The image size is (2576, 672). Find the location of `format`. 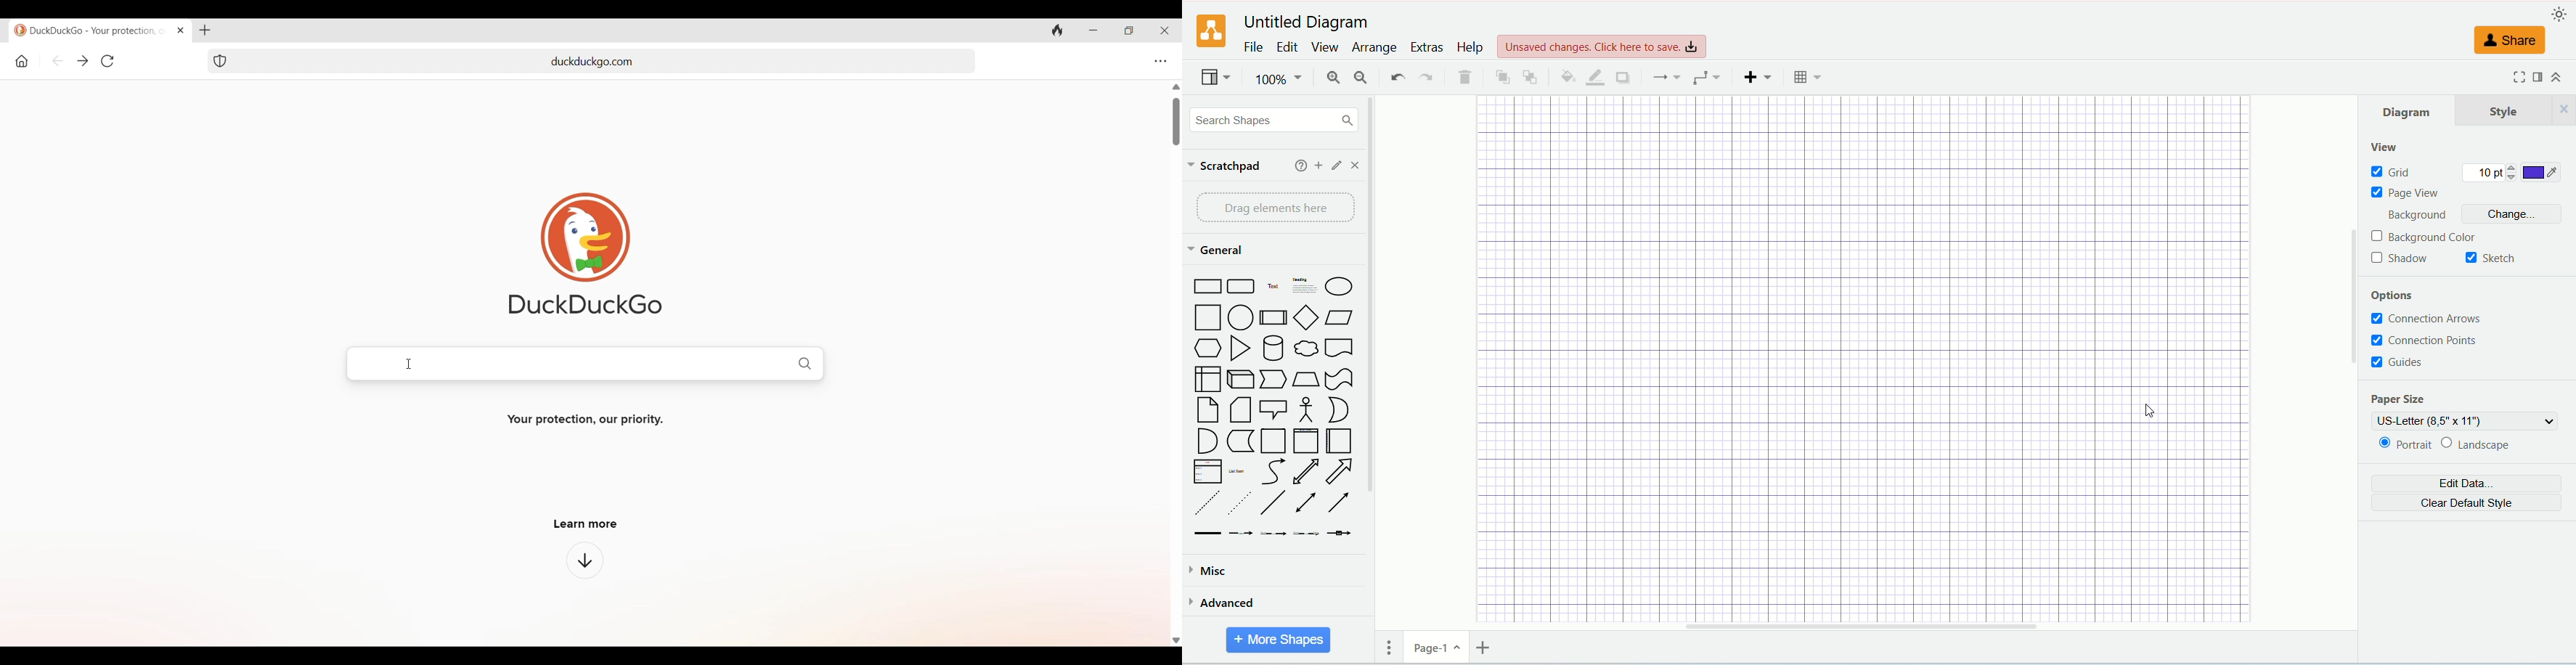

format is located at coordinates (2536, 76).